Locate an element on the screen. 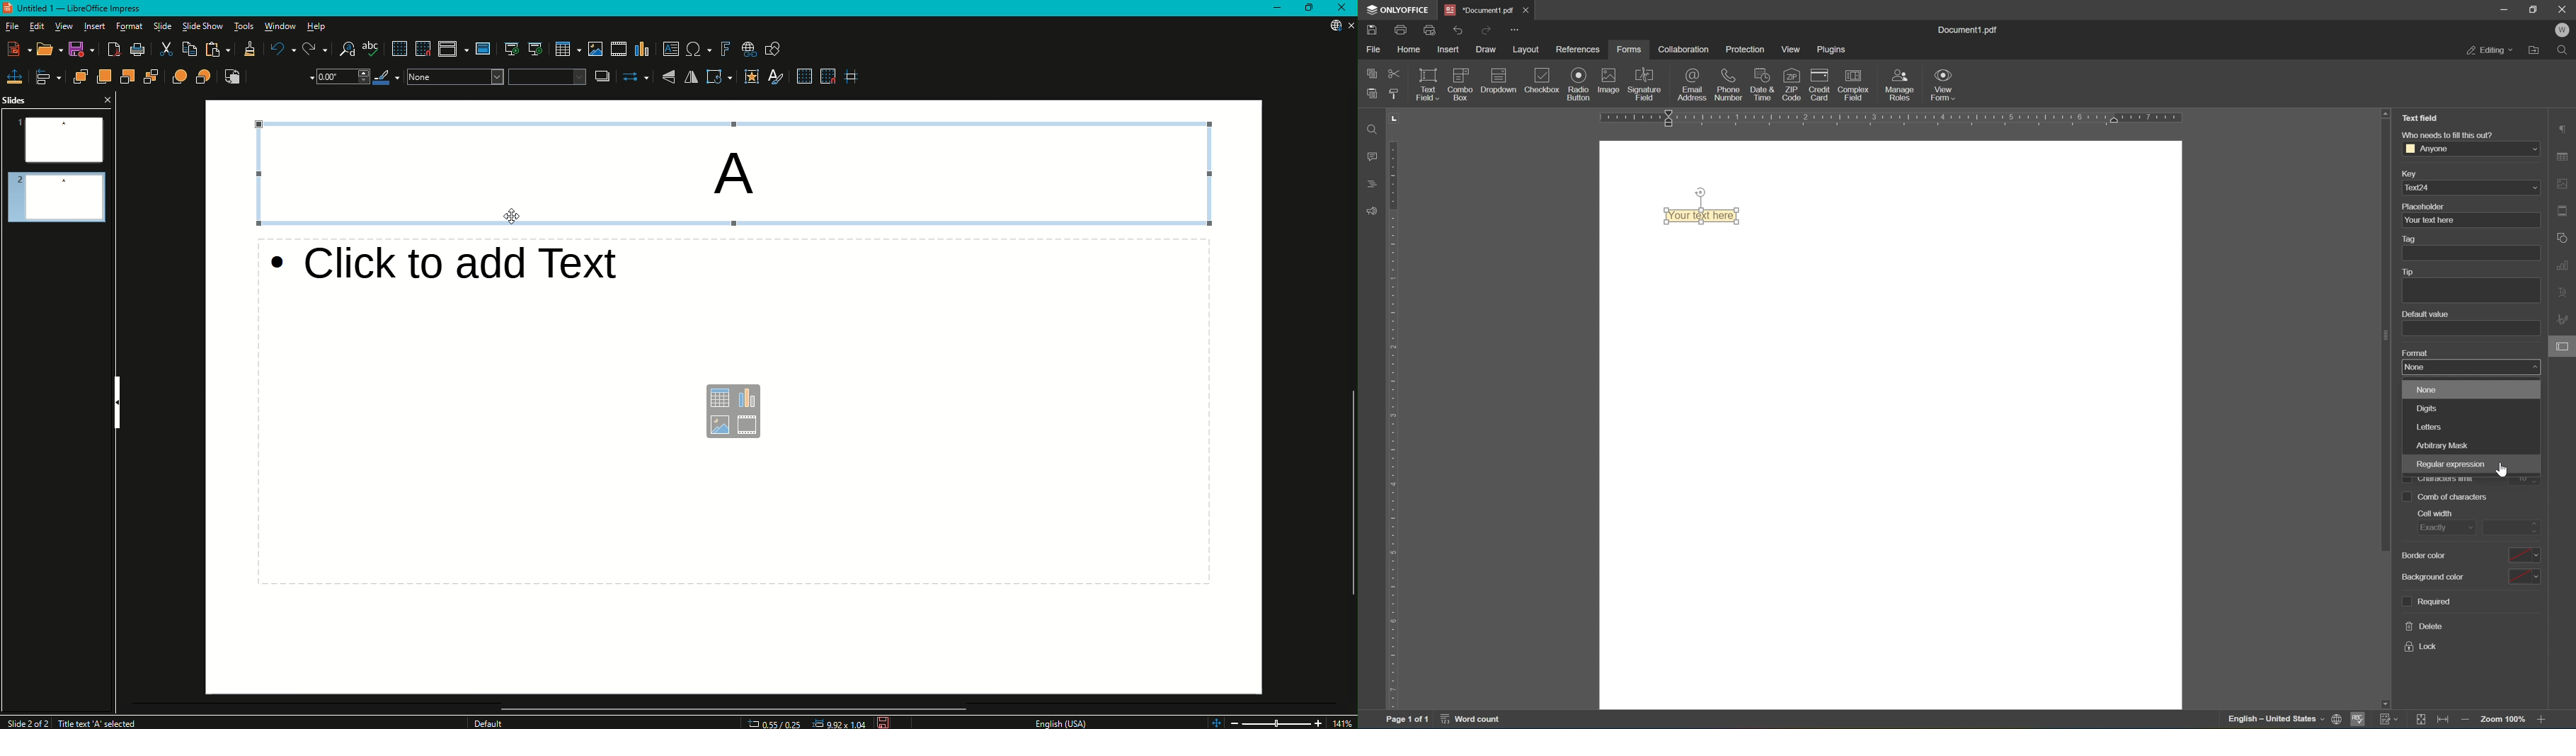 The image size is (2576, 756). image settings is located at coordinates (2563, 184).